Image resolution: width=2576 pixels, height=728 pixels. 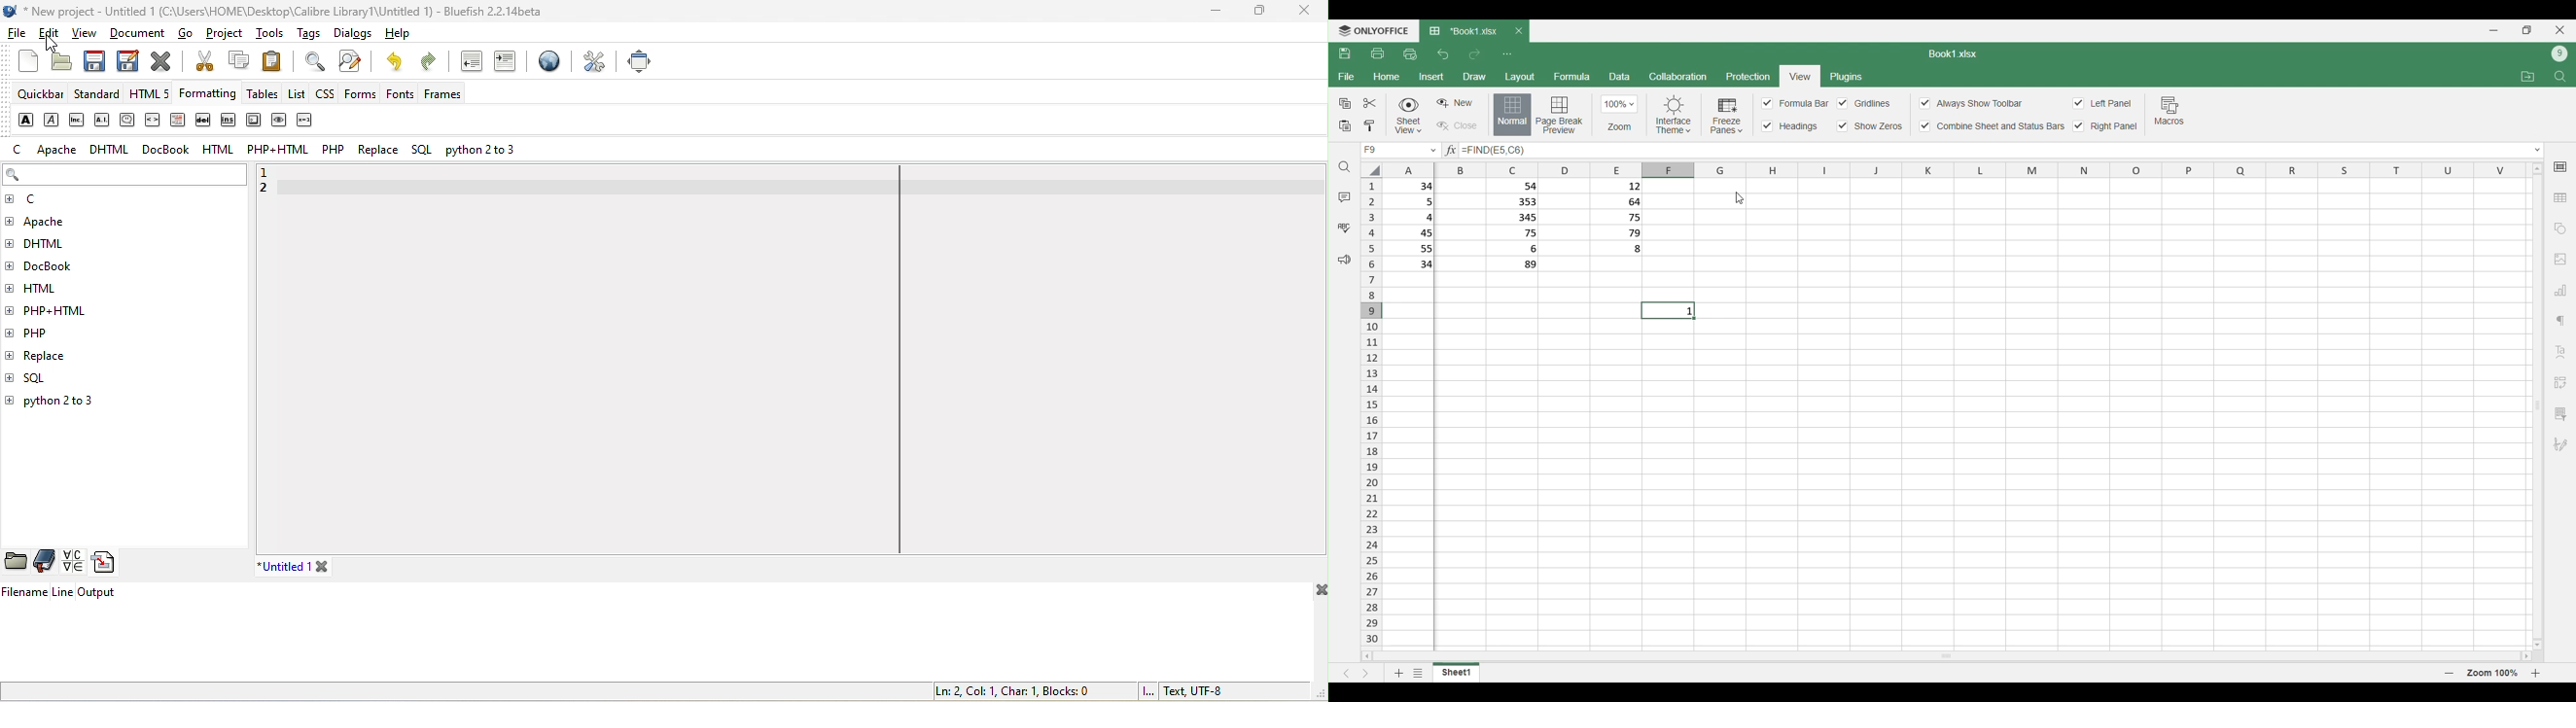 I want to click on tables, so click(x=265, y=96).